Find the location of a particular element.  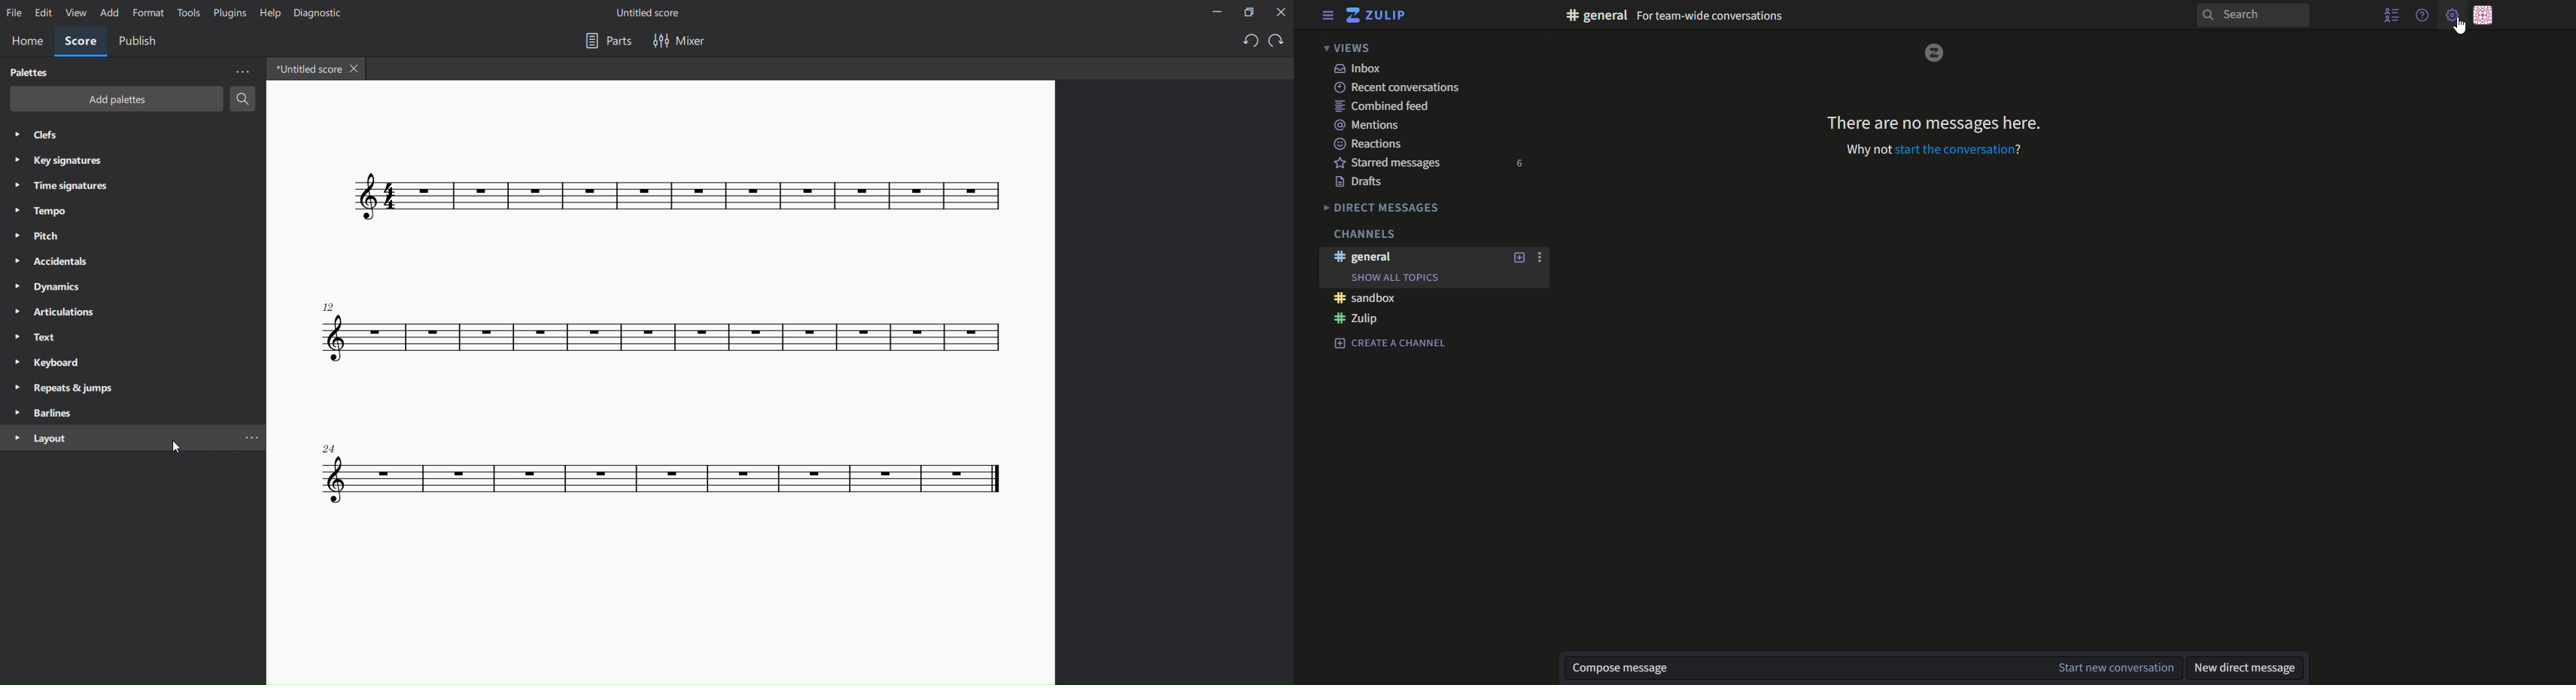

score is located at coordinates (670, 197).